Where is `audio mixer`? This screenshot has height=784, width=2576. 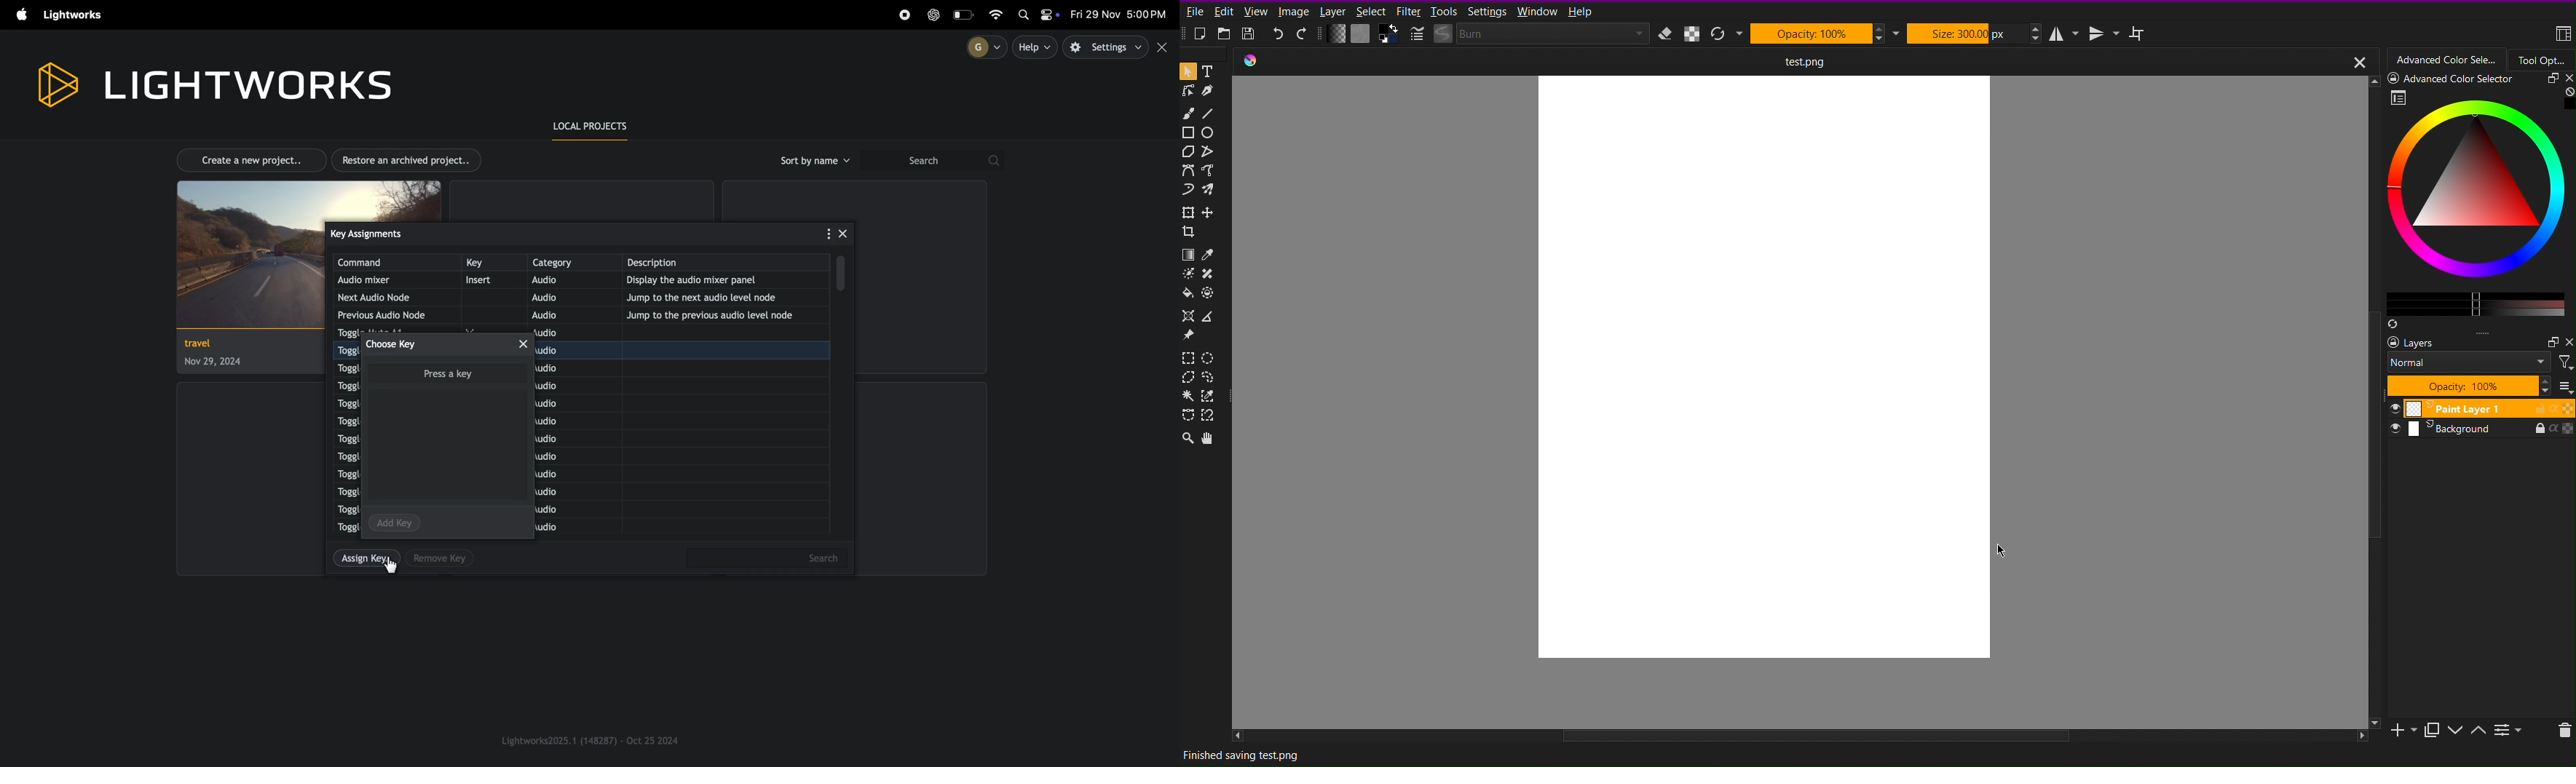 audio mixer is located at coordinates (385, 280).